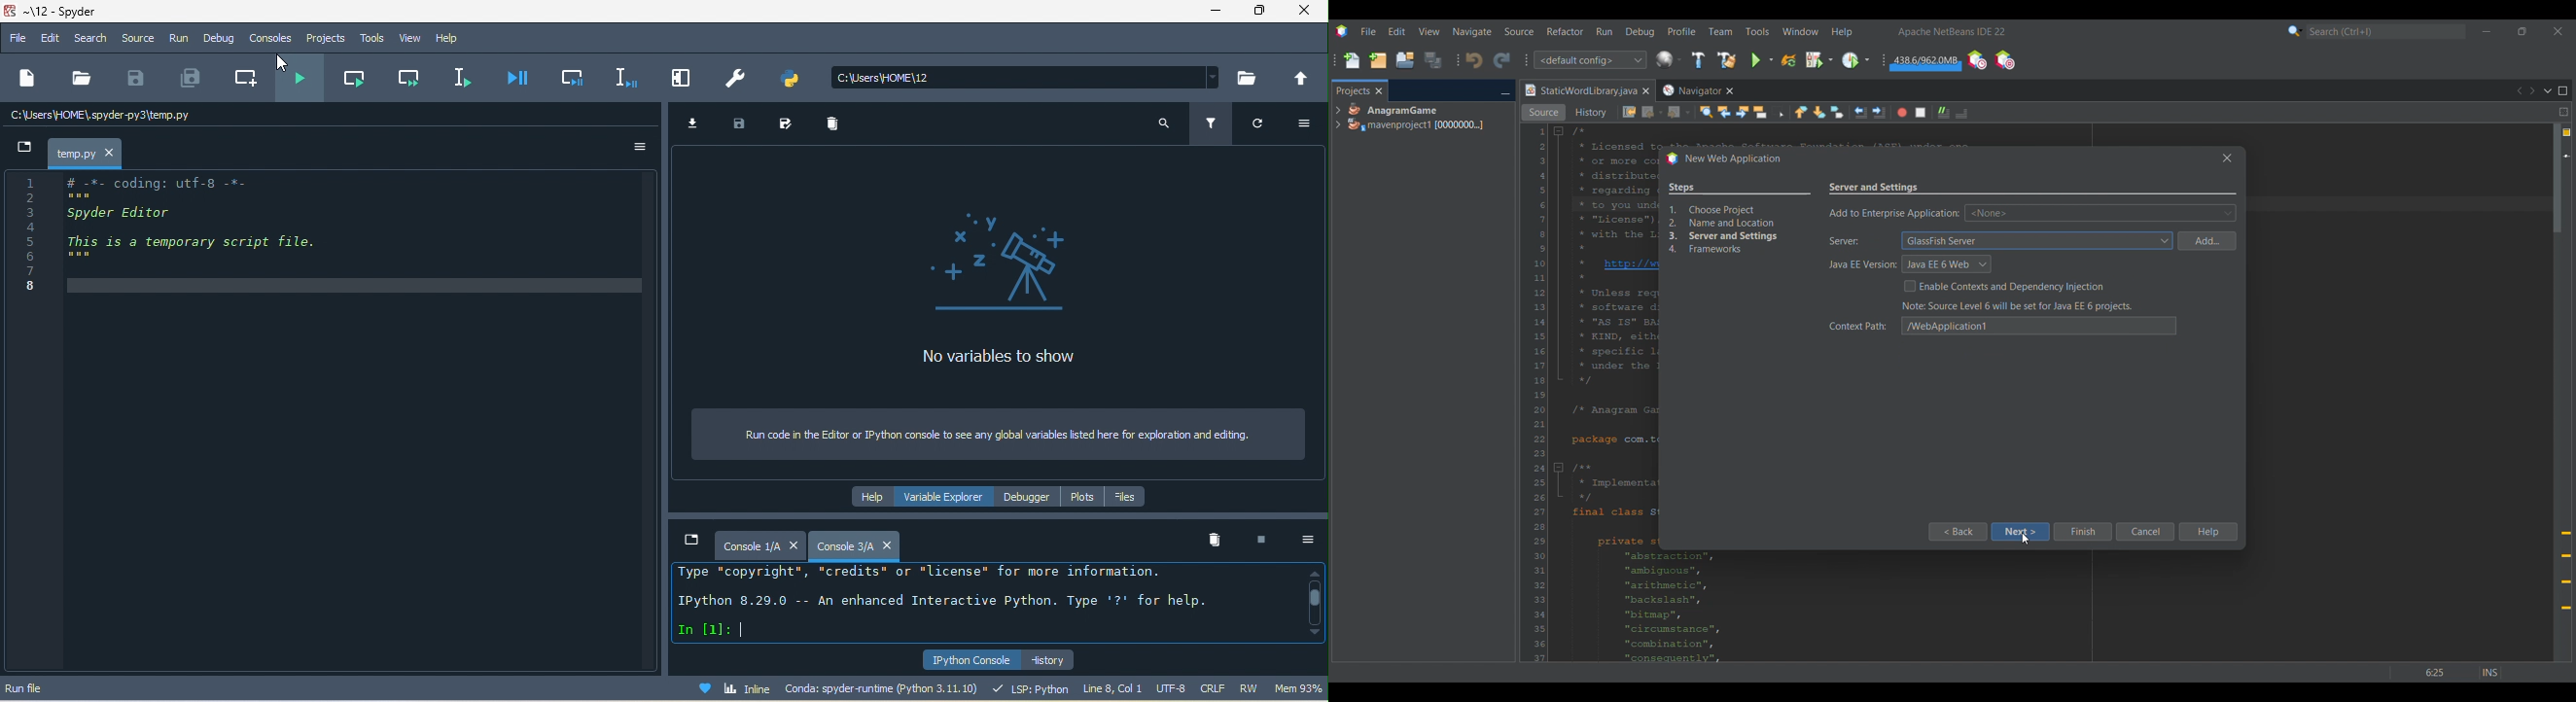 The width and height of the screenshot is (2576, 728). I want to click on debug, so click(222, 40).